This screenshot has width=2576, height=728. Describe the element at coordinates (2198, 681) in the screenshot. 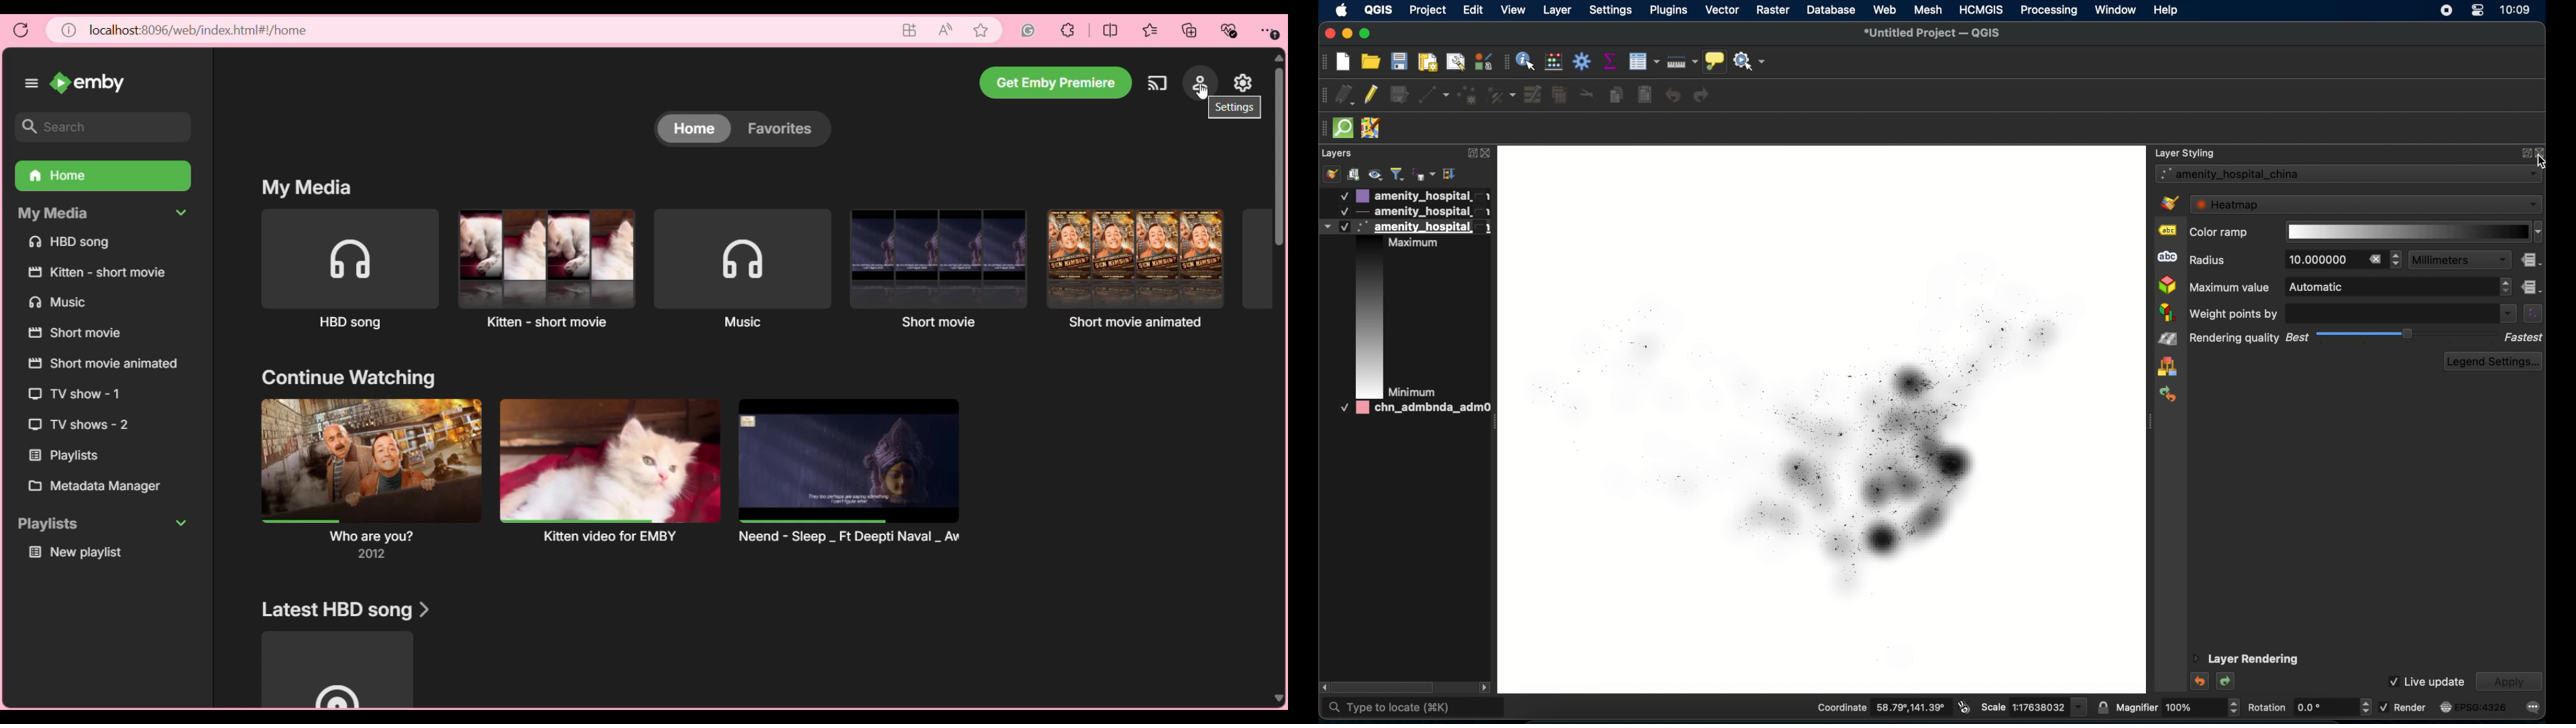

I see `undo` at that location.